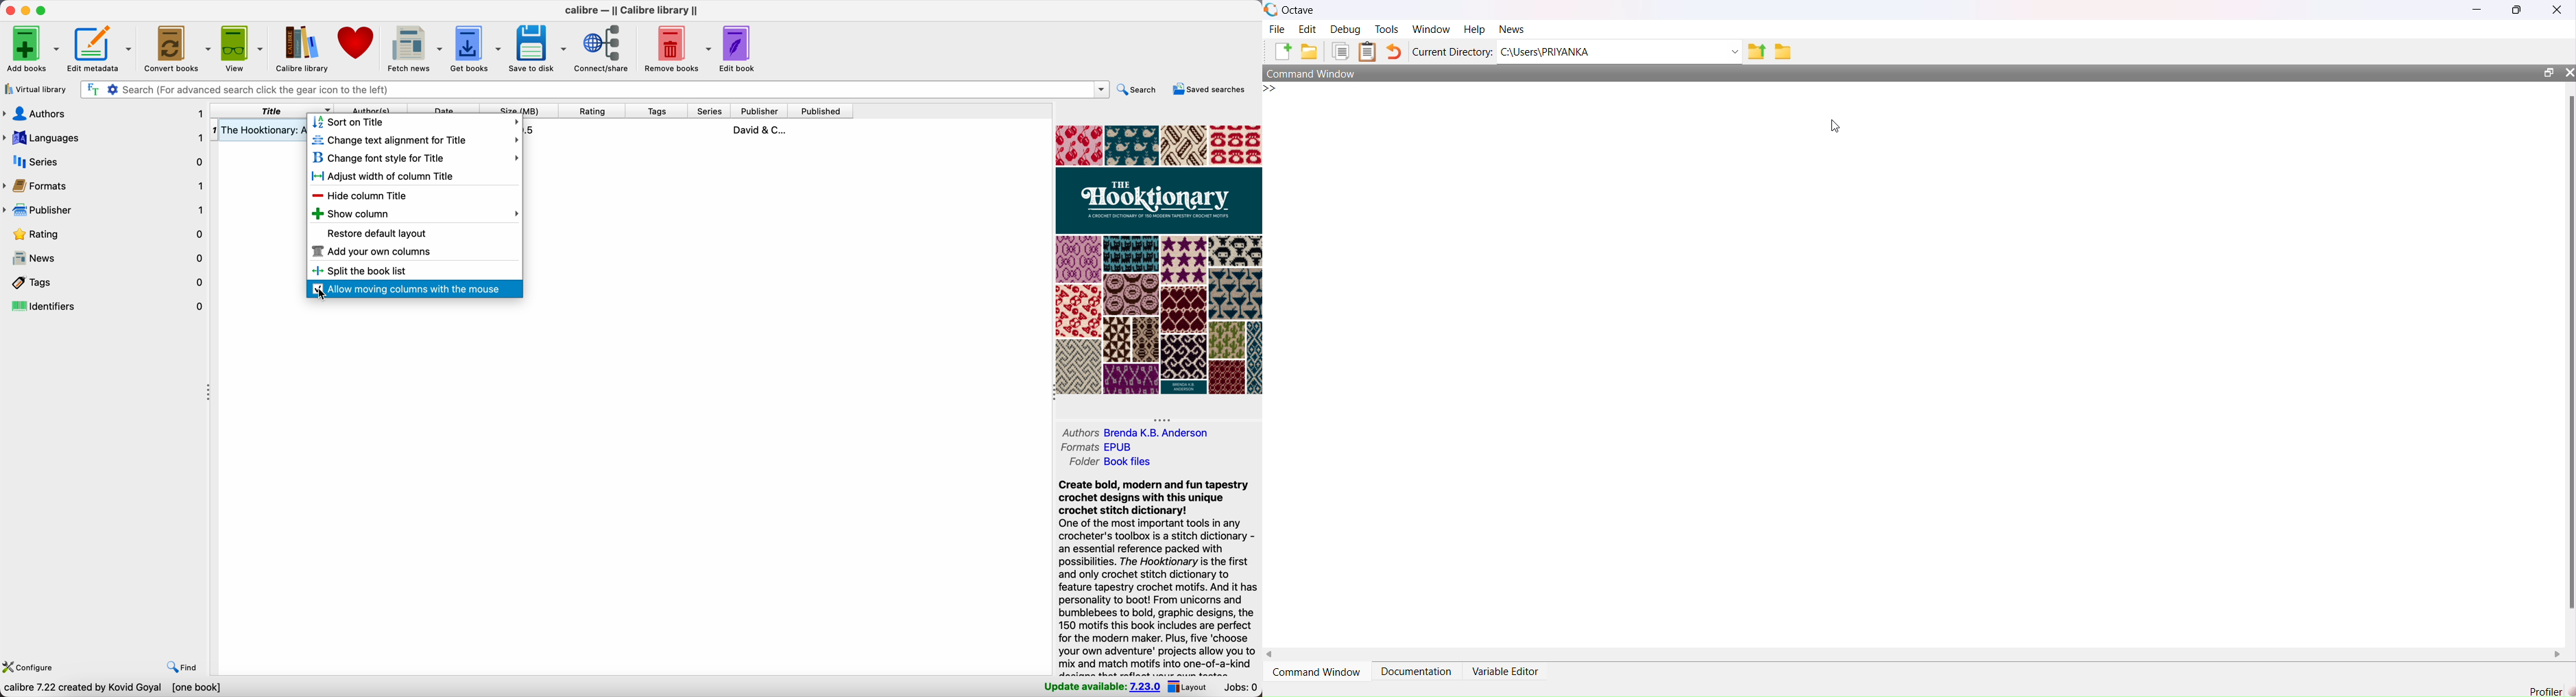 The height and width of the screenshot is (700, 2576). I want to click on show column, so click(351, 214).